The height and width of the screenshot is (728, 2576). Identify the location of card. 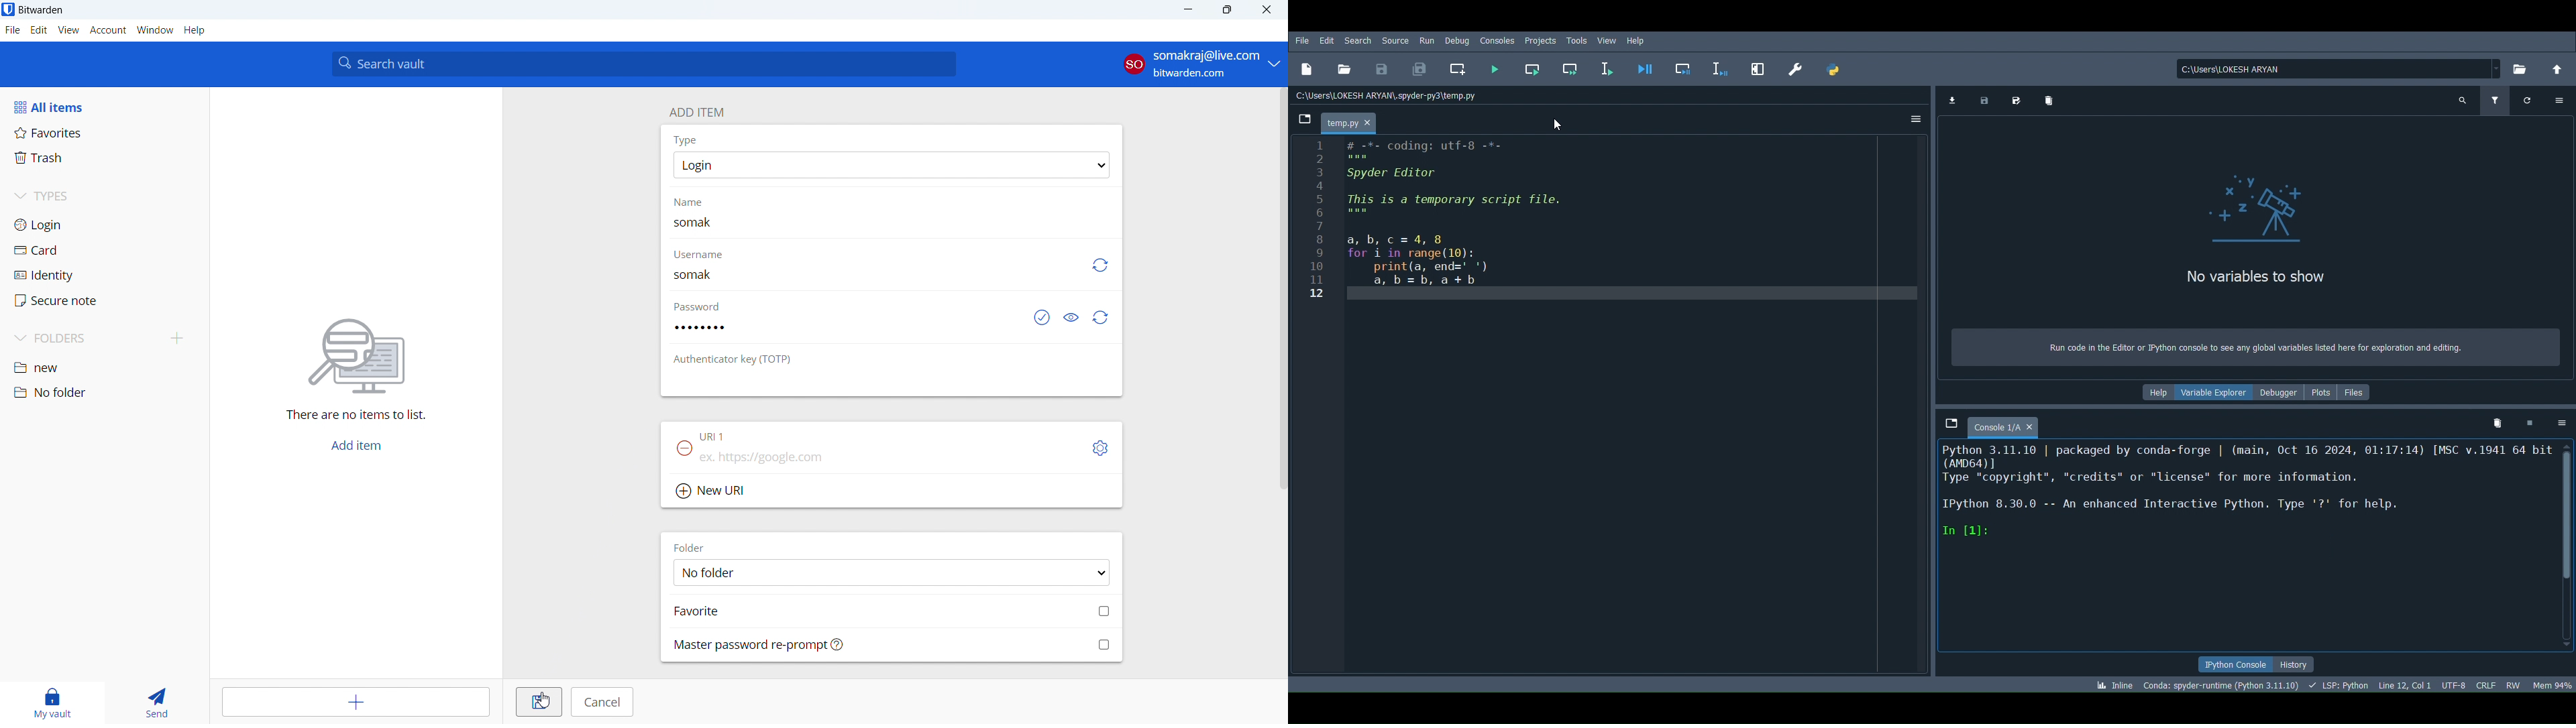
(105, 251).